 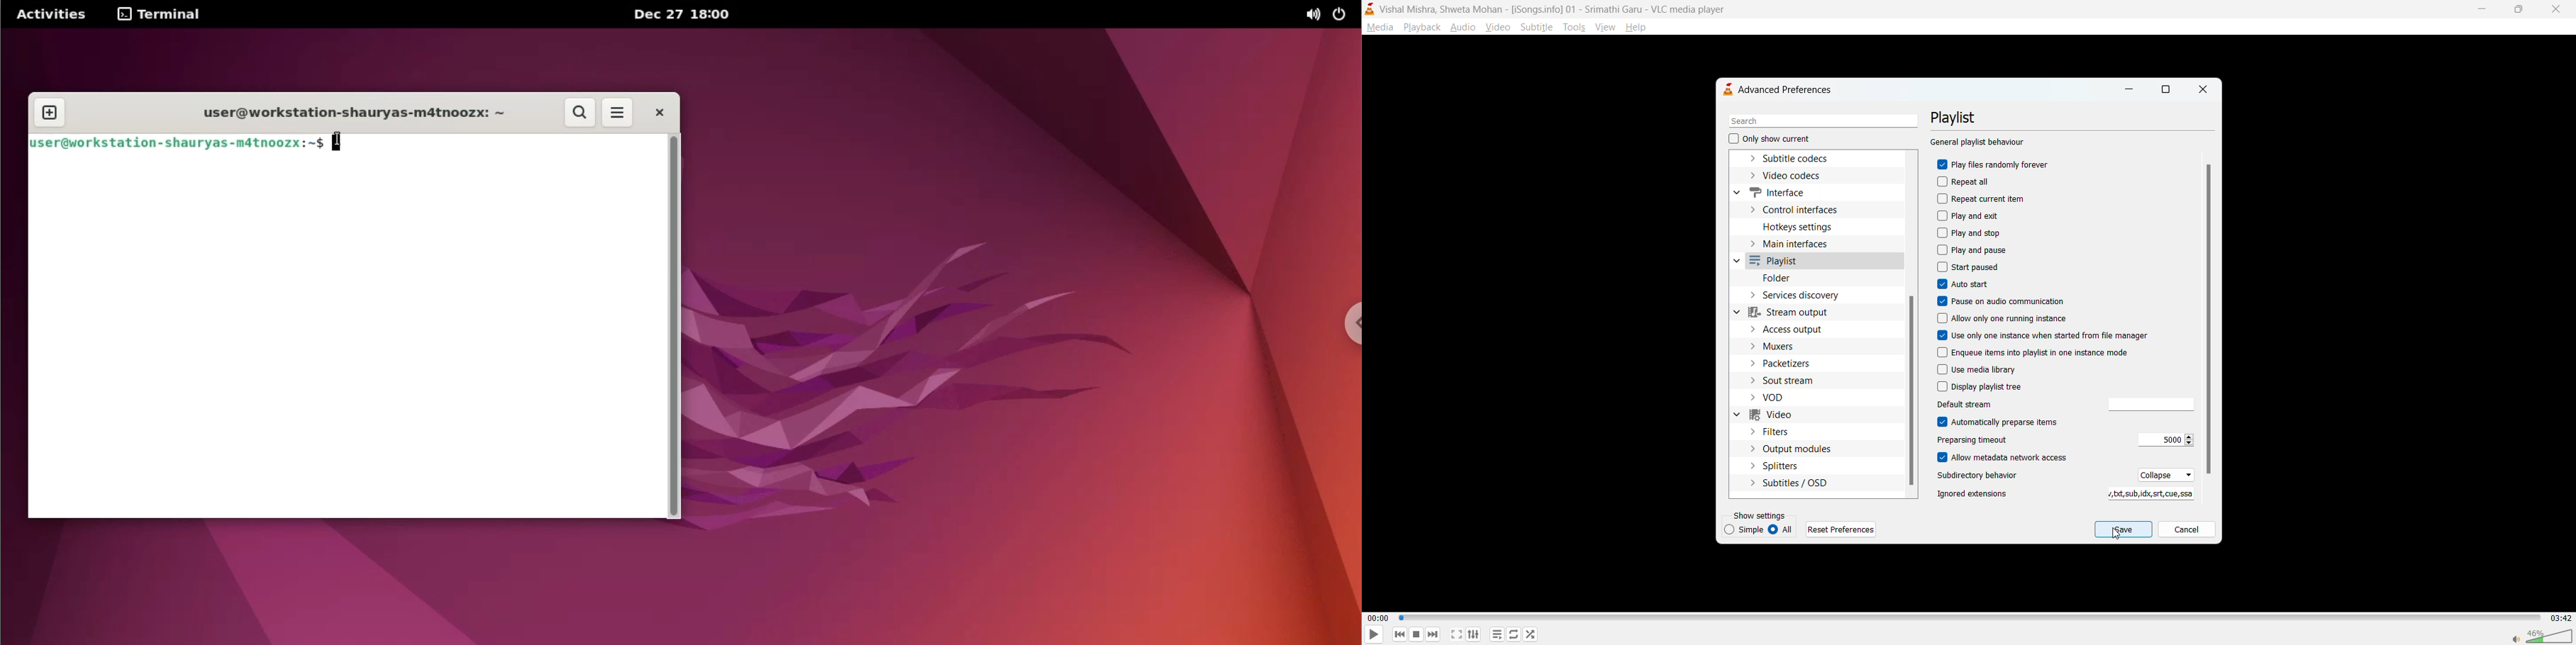 What do you see at coordinates (177, 142) in the screenshot?
I see `  user@workstation-shauryas-m4tnoozx: ~` at bounding box center [177, 142].